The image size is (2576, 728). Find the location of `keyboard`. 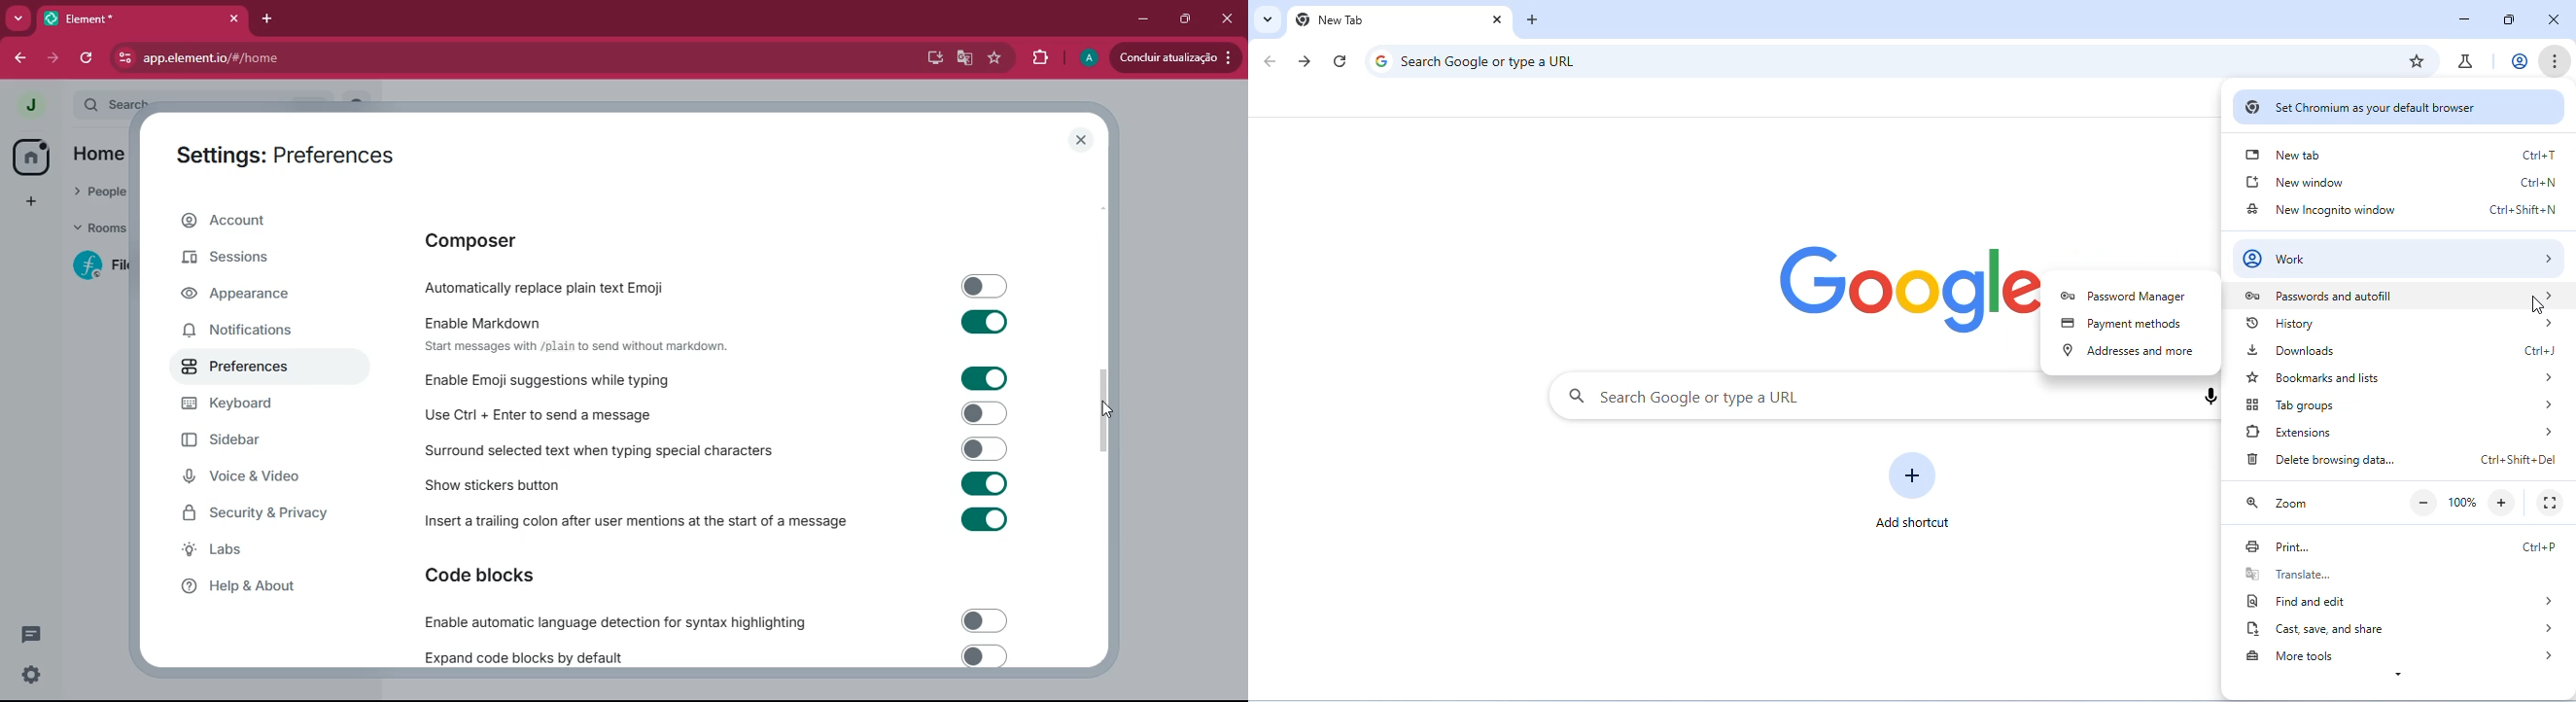

keyboard is located at coordinates (248, 404).